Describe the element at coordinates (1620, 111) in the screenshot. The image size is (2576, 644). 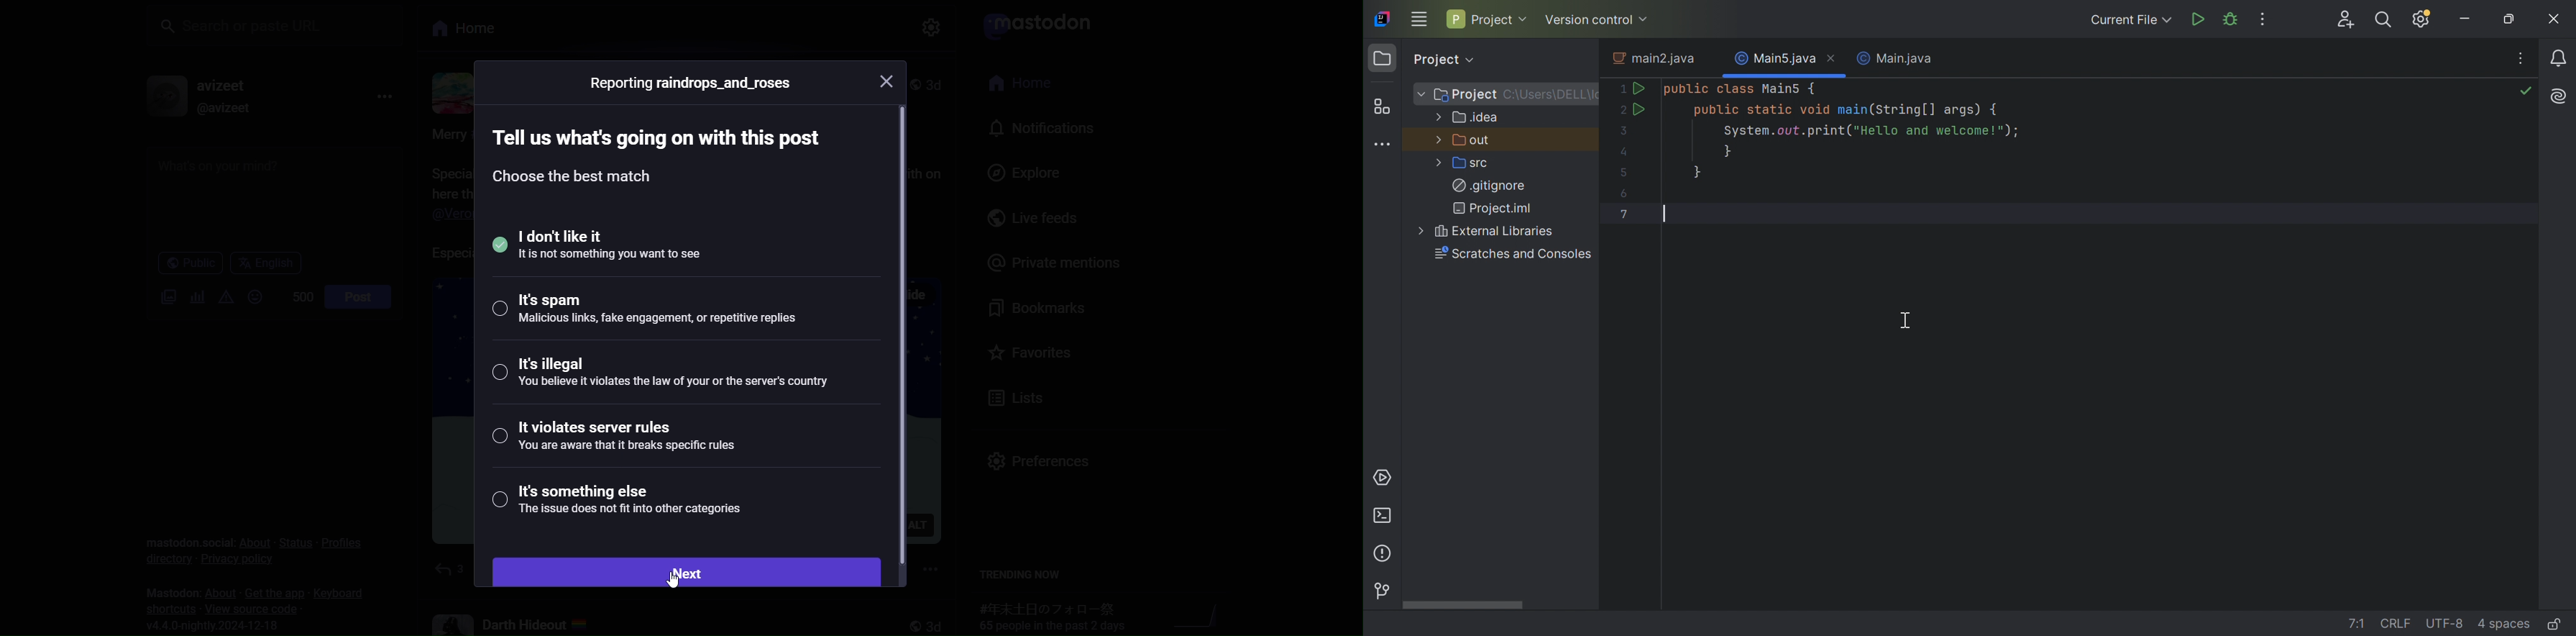
I see `2` at that location.